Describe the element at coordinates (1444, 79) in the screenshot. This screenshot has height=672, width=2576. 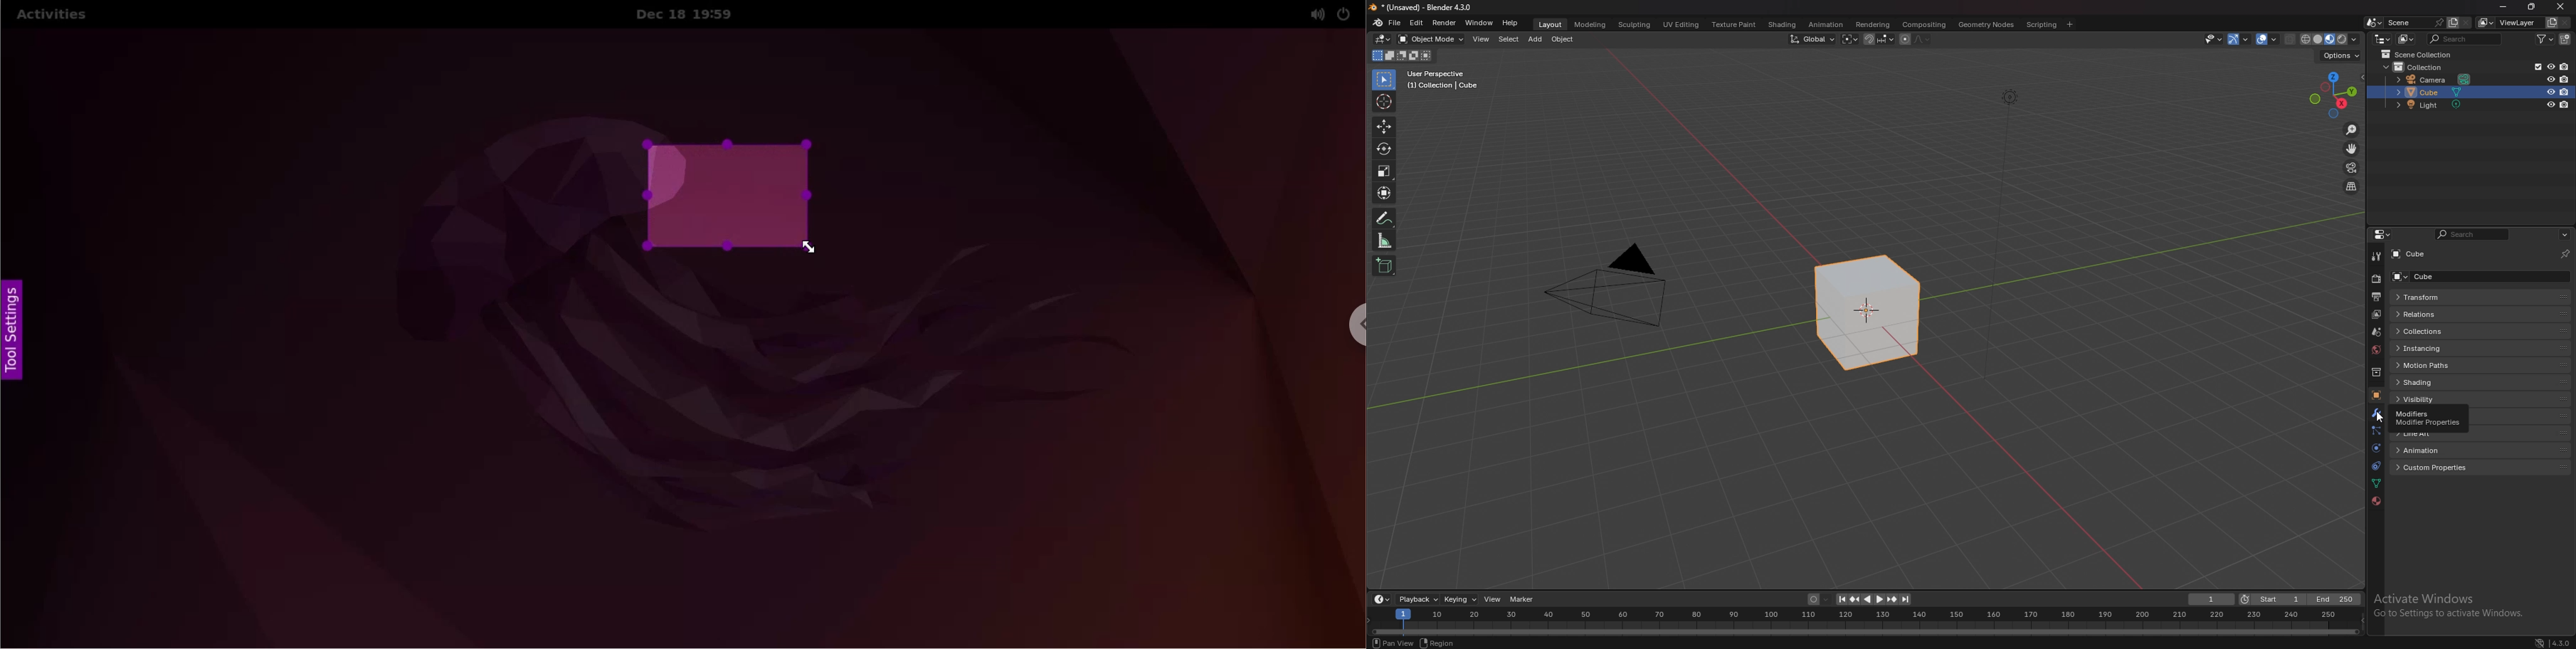
I see `info` at that location.